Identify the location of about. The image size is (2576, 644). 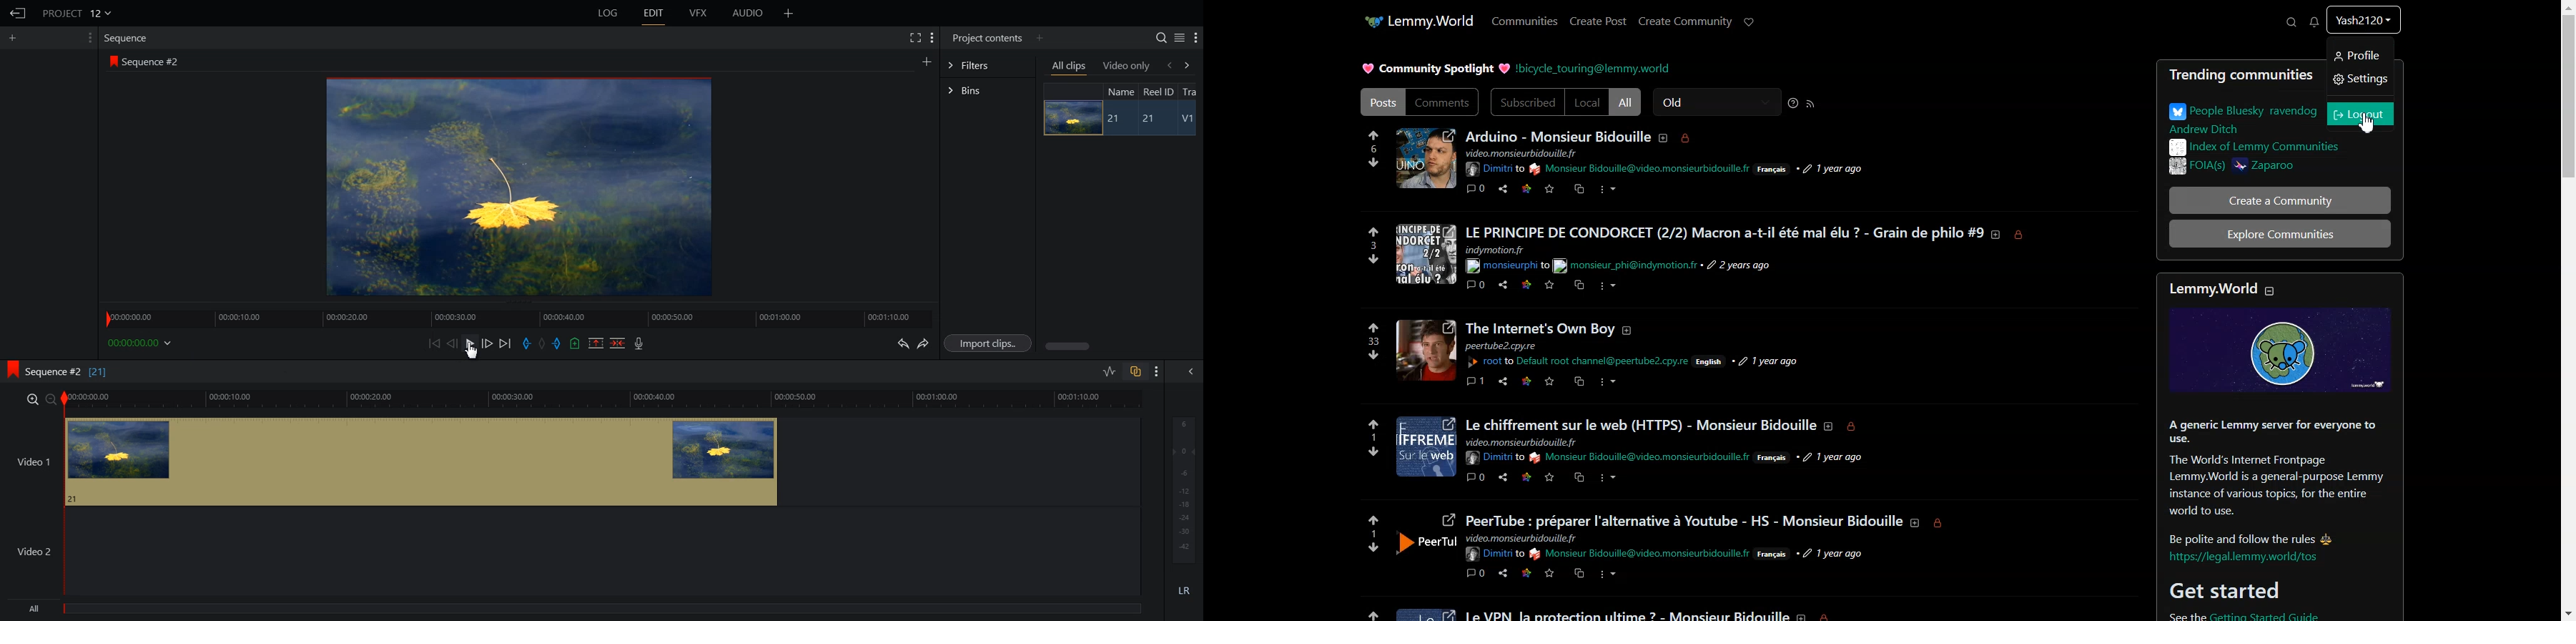
(1804, 615).